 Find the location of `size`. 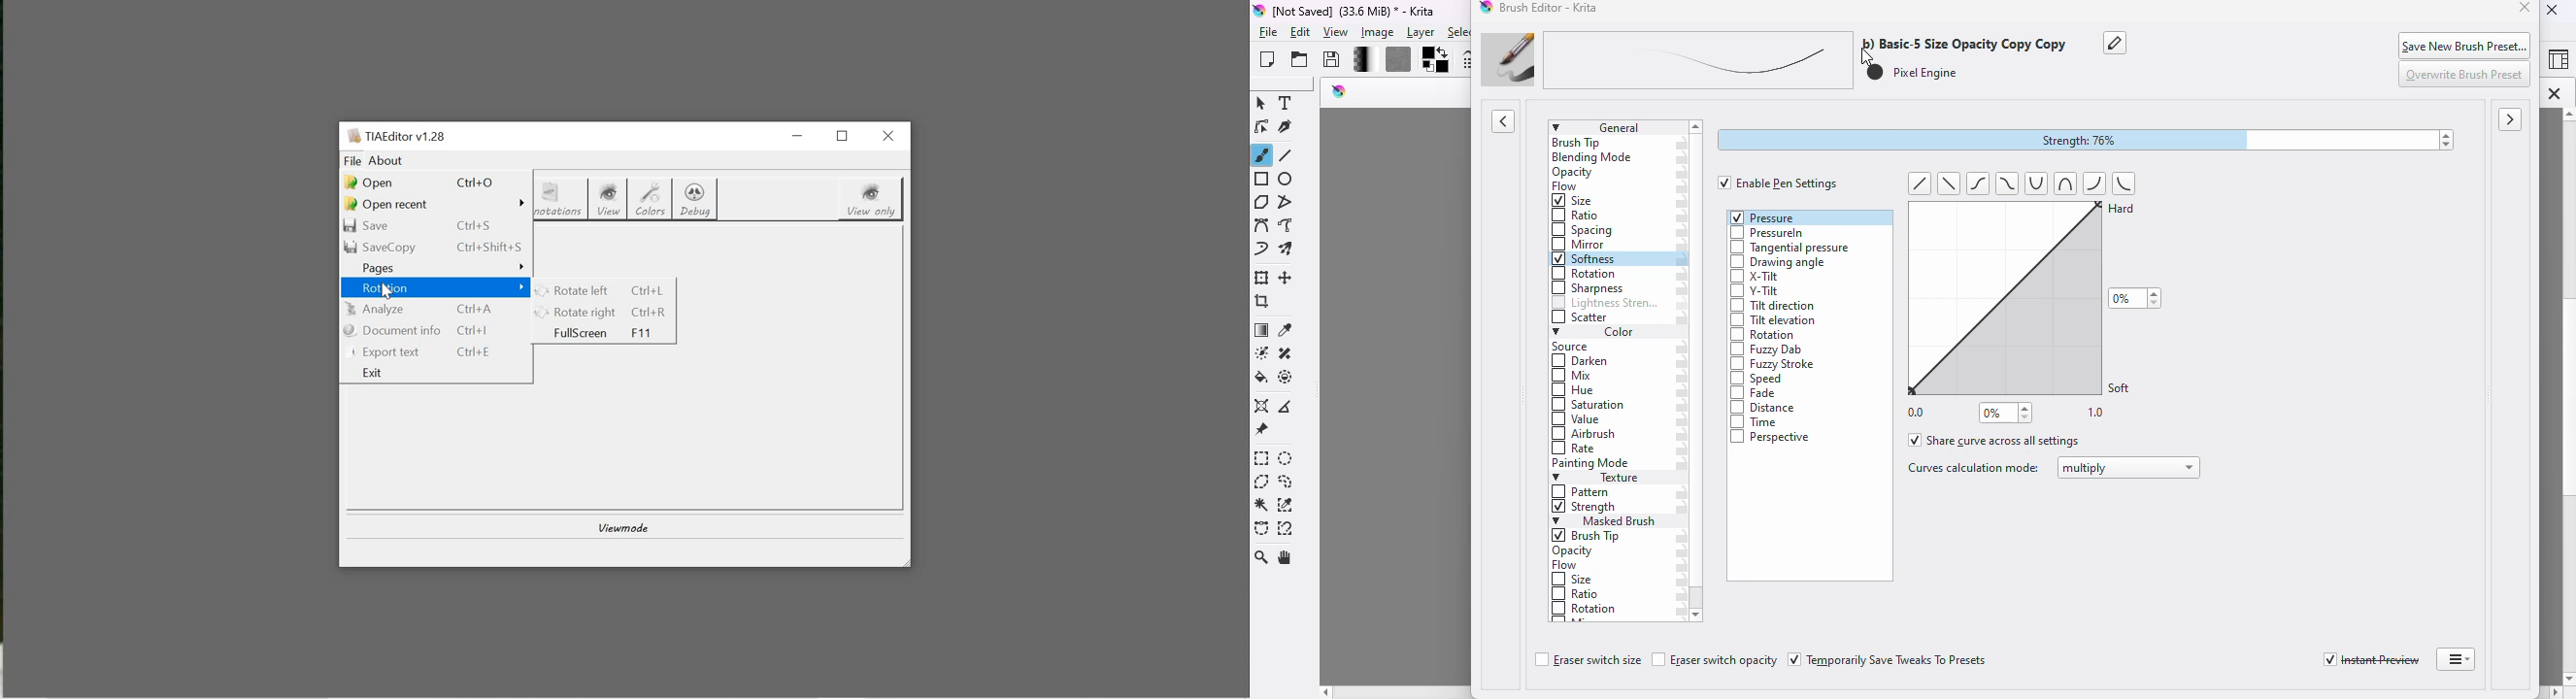

size is located at coordinates (1574, 201).